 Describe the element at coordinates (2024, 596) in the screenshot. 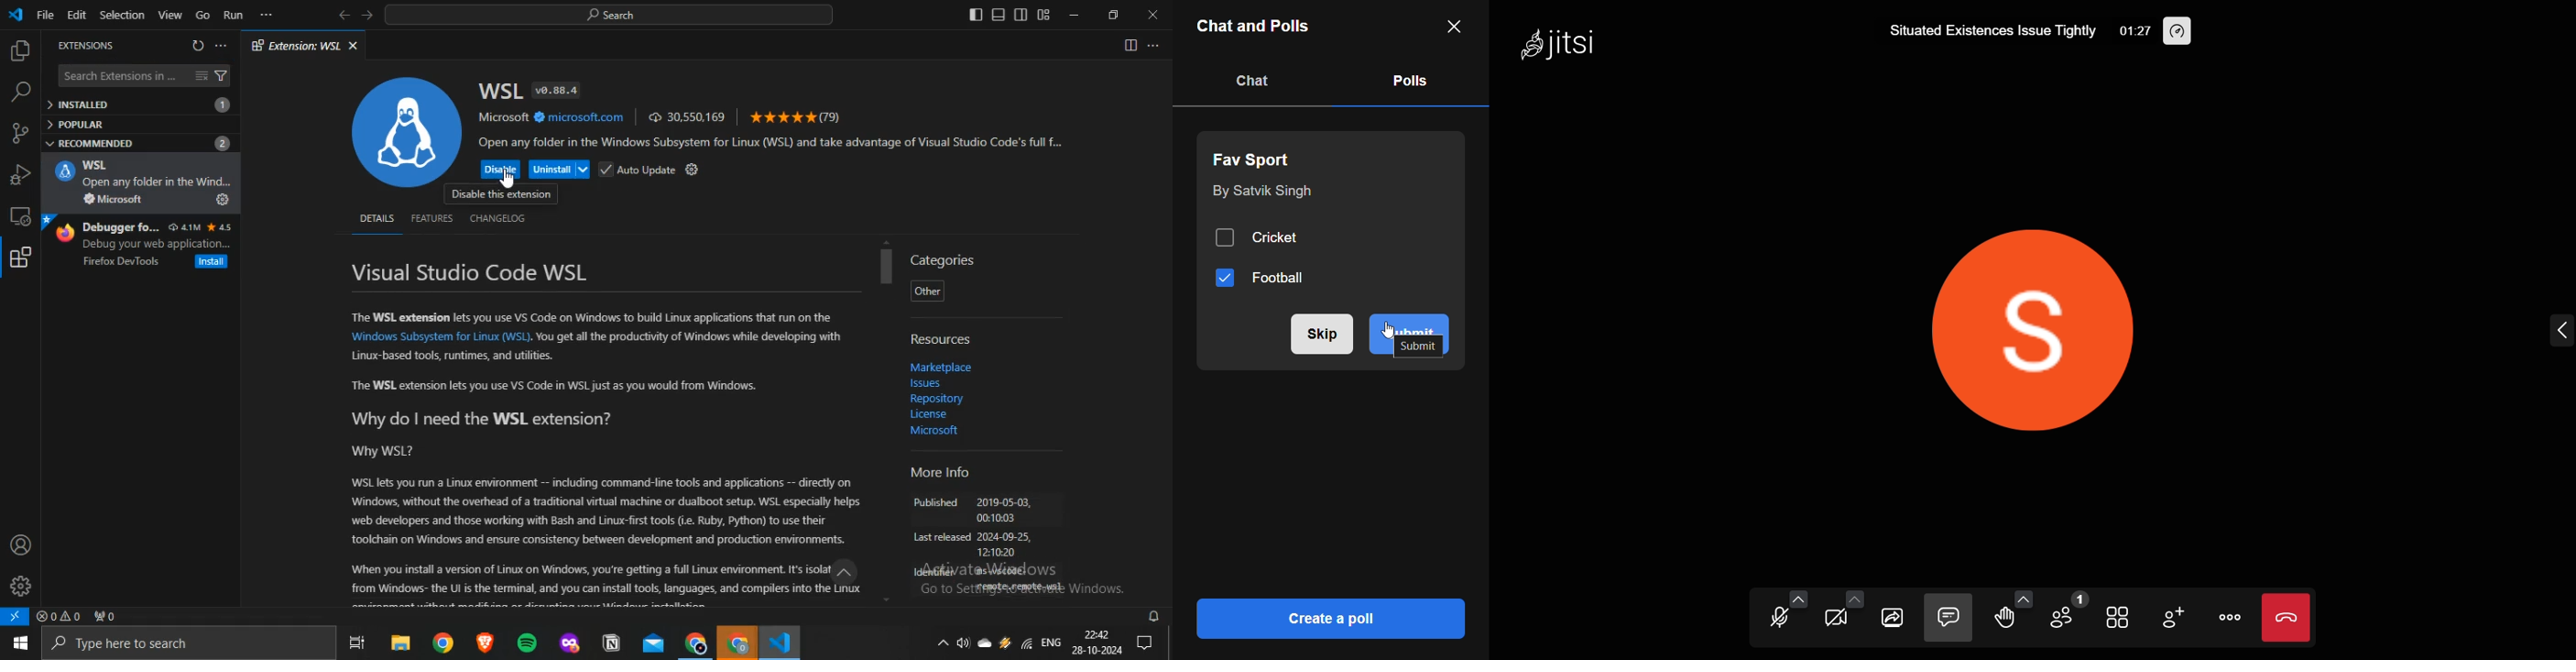

I see `more emoji` at that location.